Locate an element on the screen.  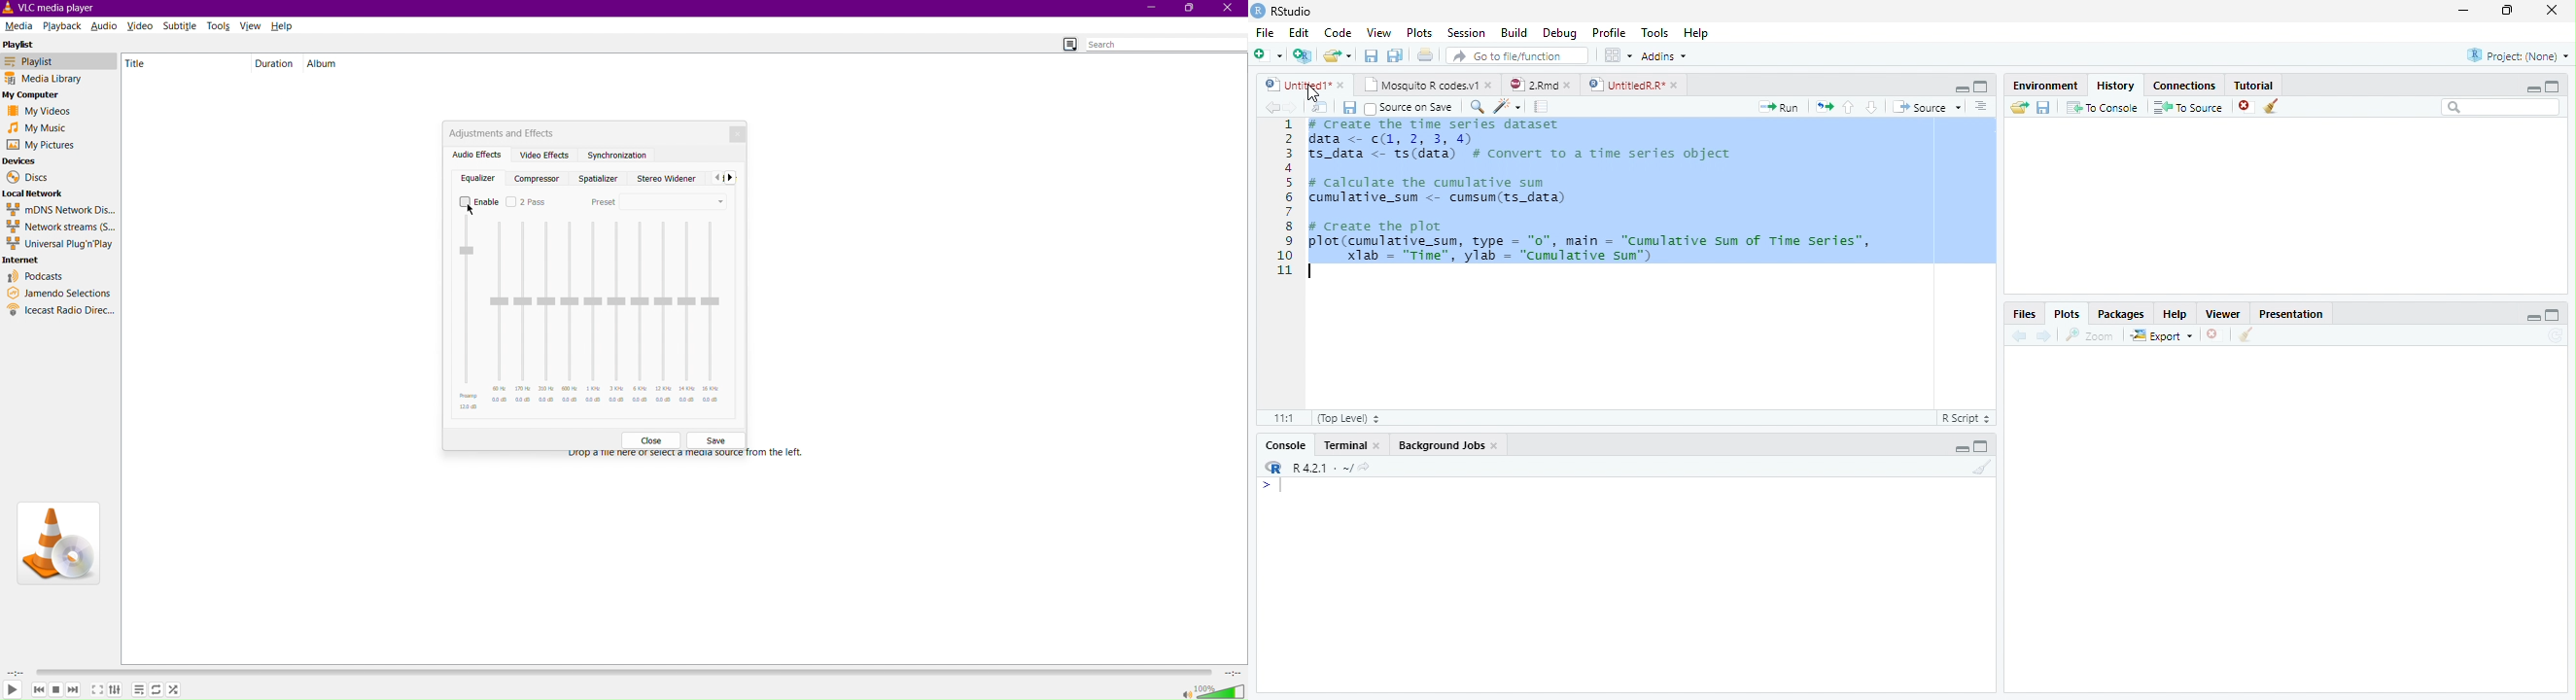
Playlist is located at coordinates (59, 61).